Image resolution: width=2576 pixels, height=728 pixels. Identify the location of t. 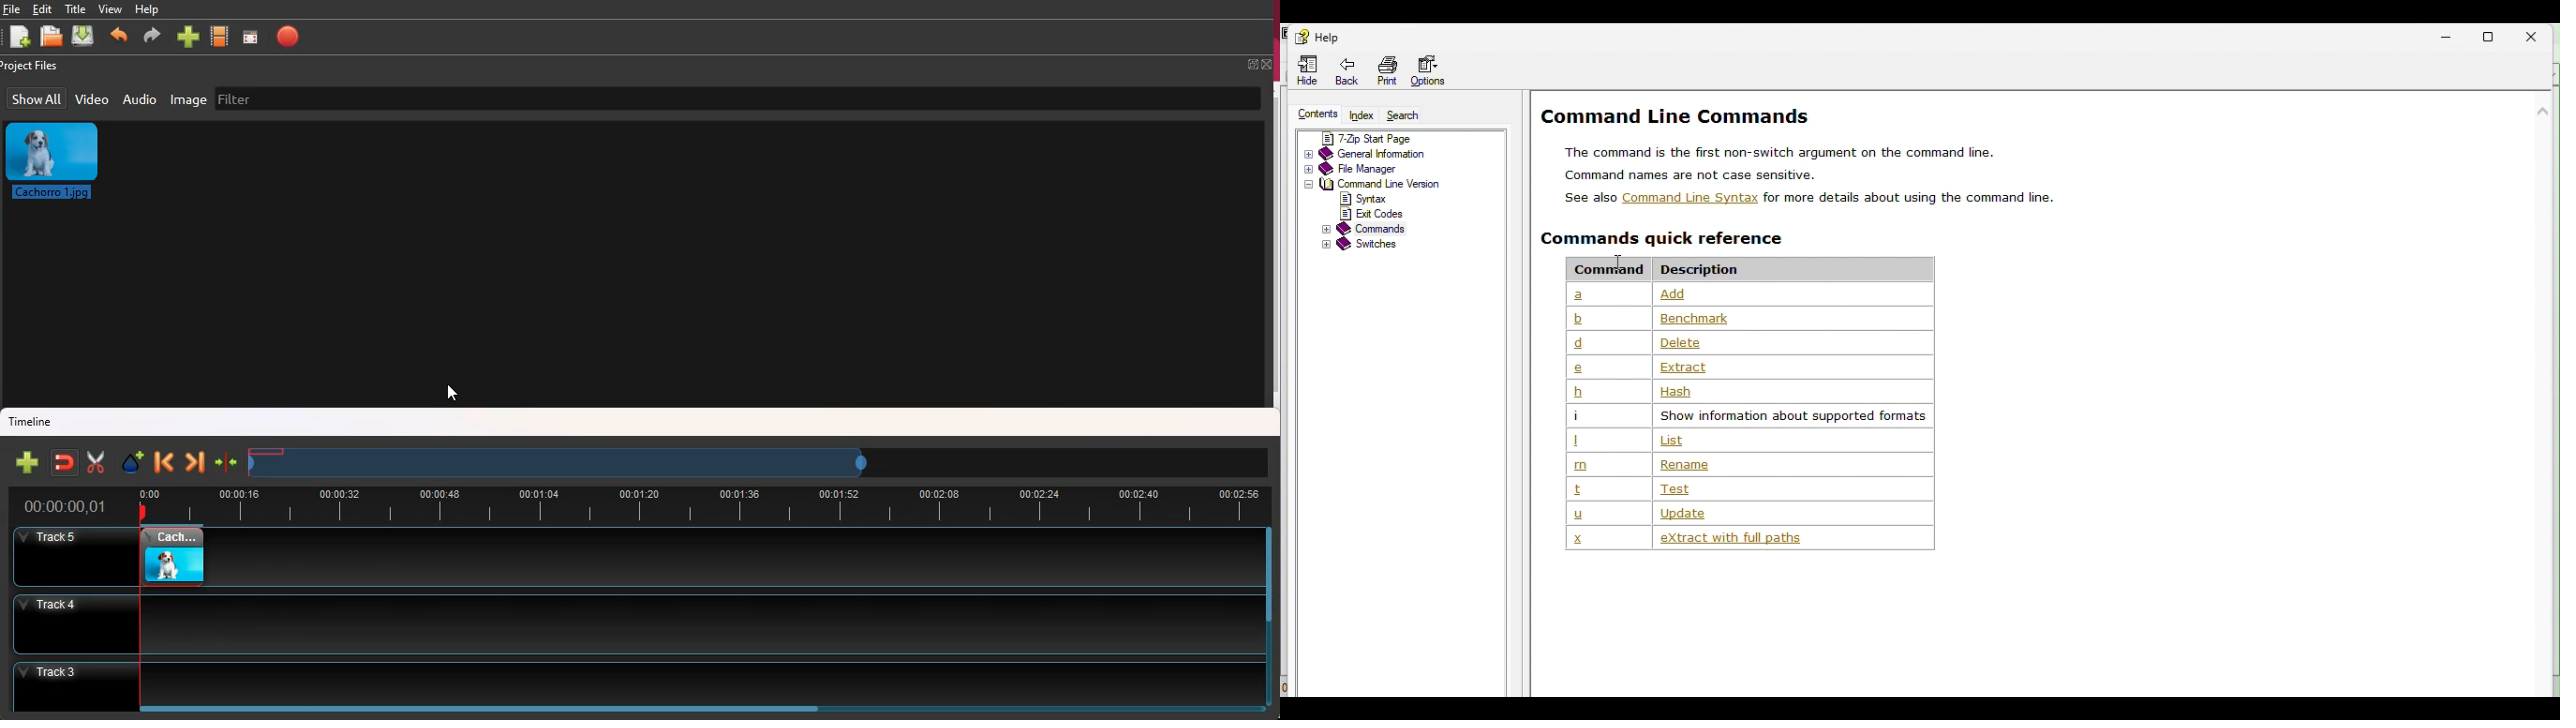
(1576, 490).